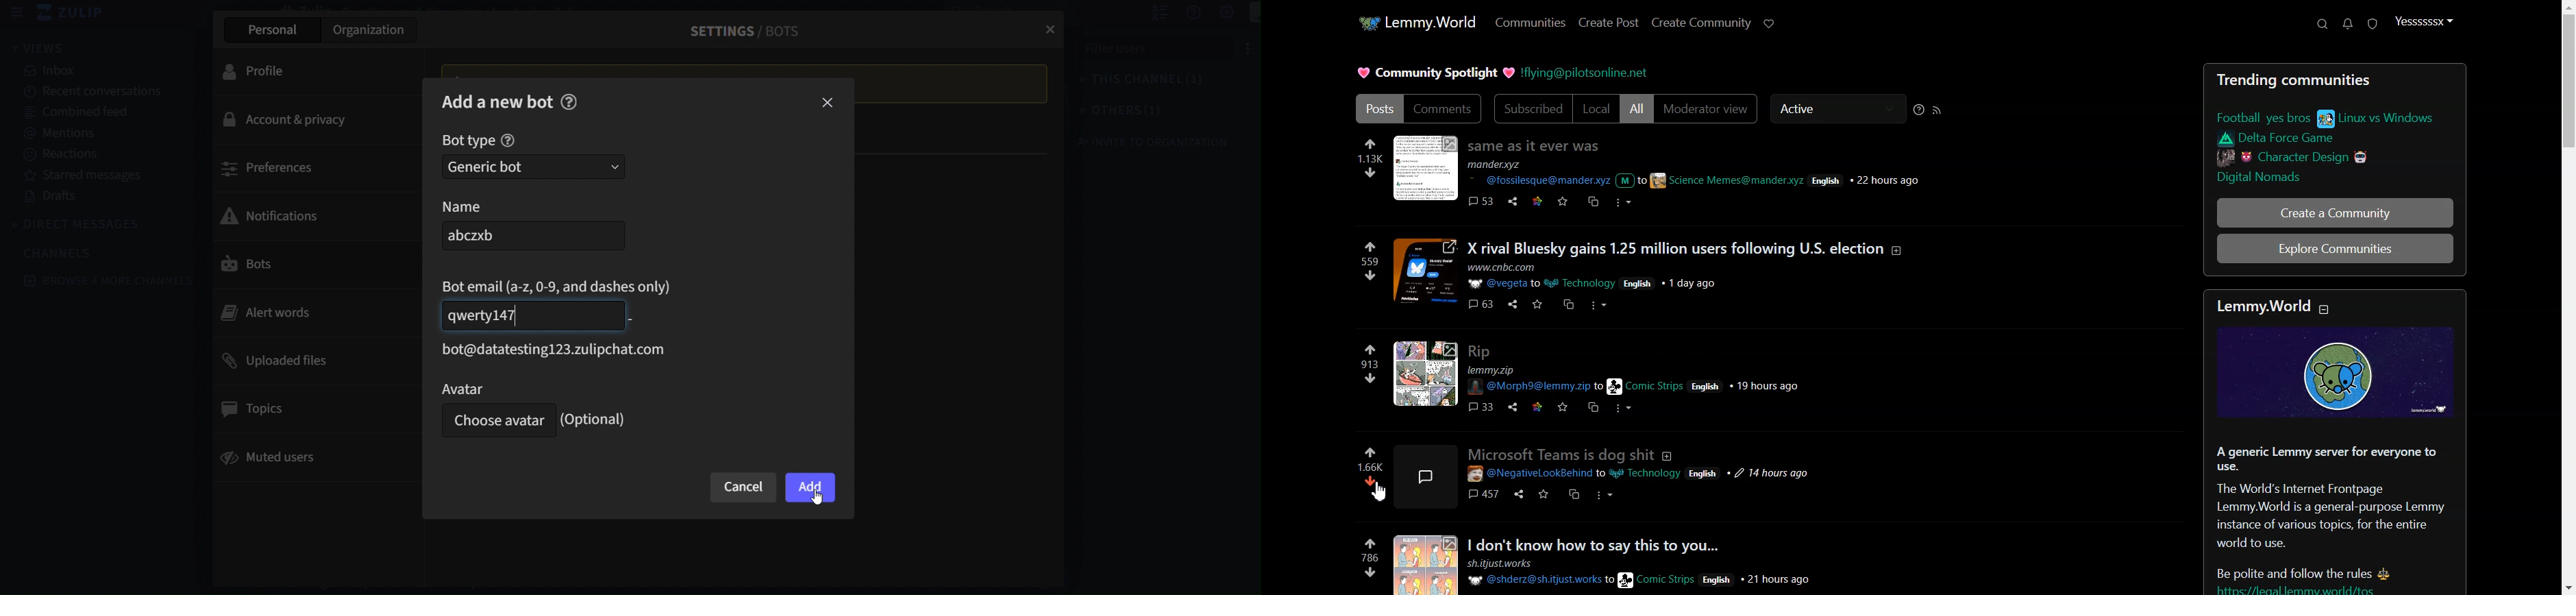 The image size is (2576, 616). I want to click on personal, so click(270, 30).